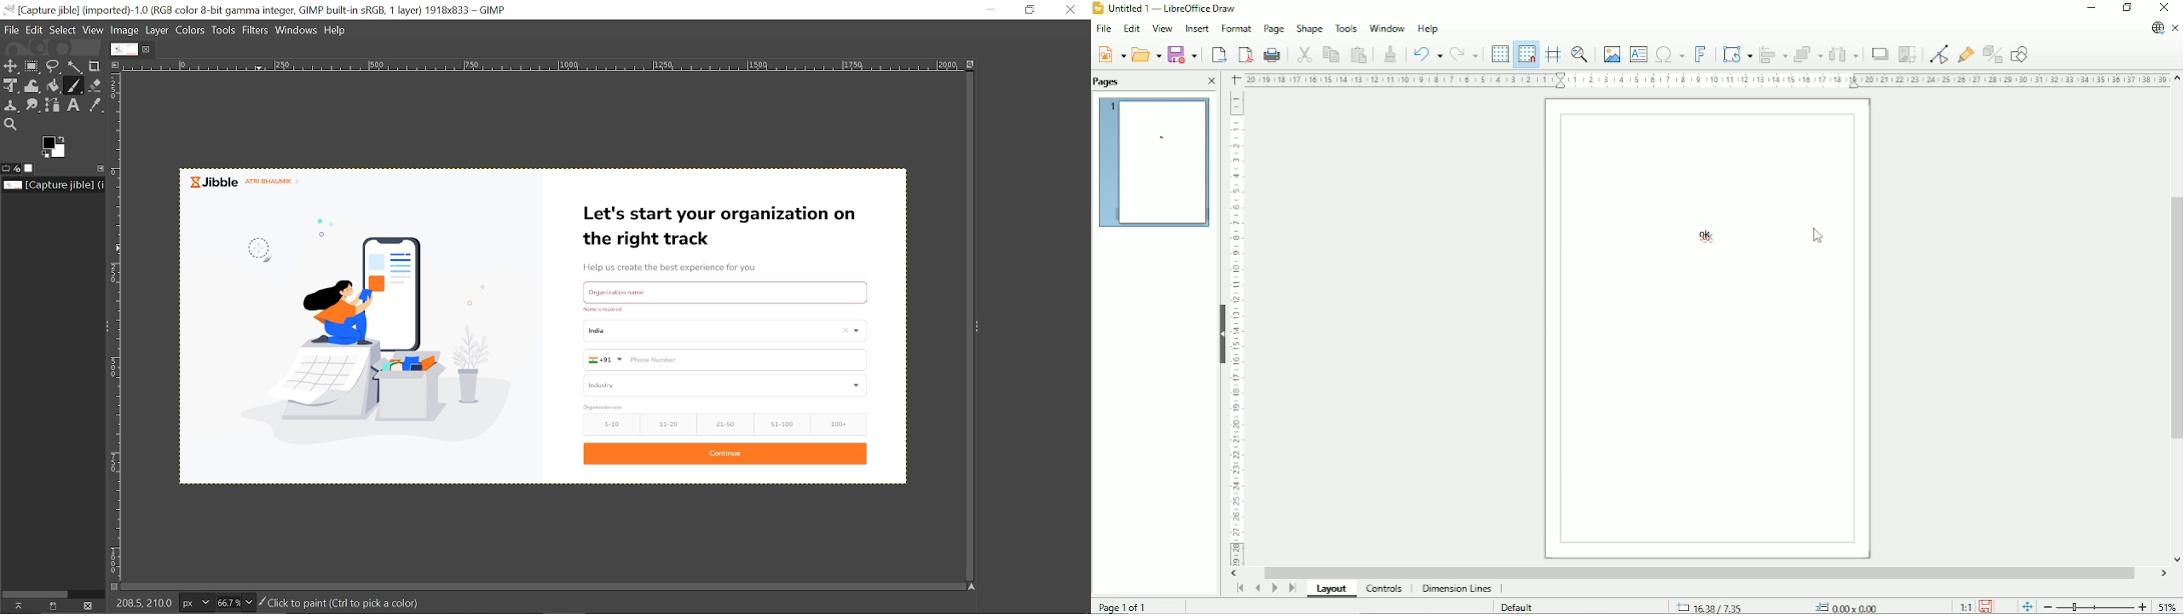 The height and width of the screenshot is (616, 2184). What do you see at coordinates (1384, 589) in the screenshot?
I see `Controls` at bounding box center [1384, 589].